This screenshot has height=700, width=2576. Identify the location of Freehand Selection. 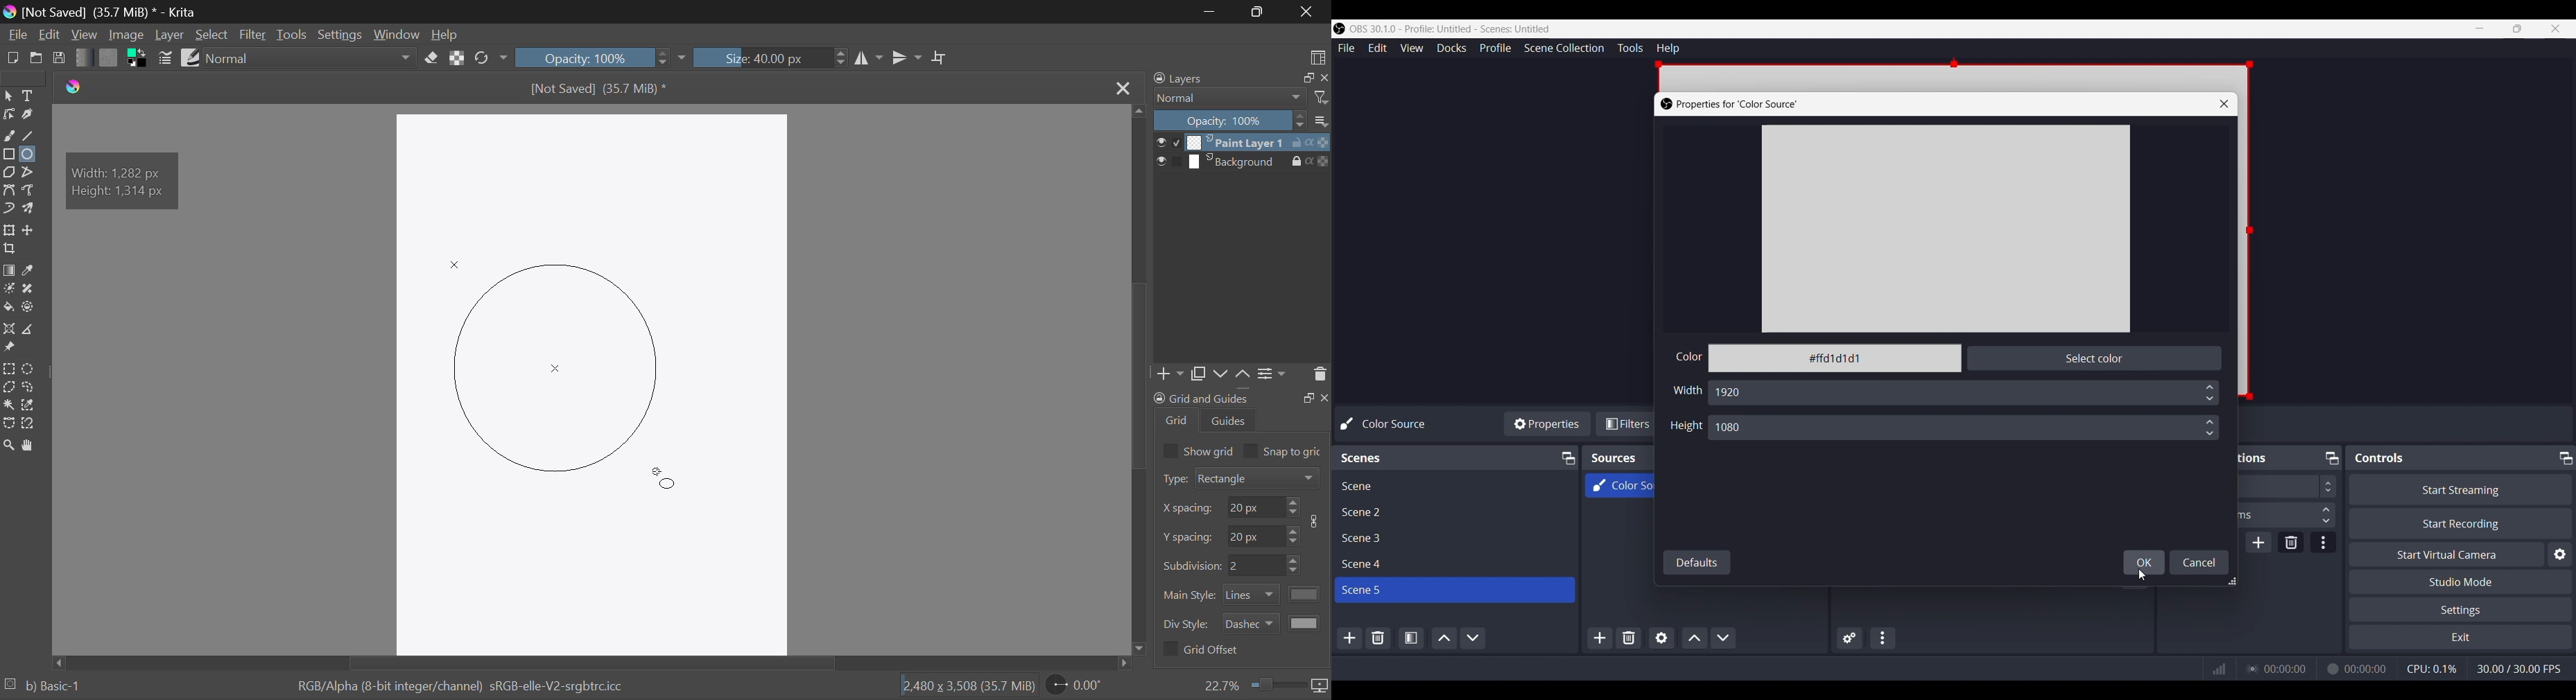
(29, 389).